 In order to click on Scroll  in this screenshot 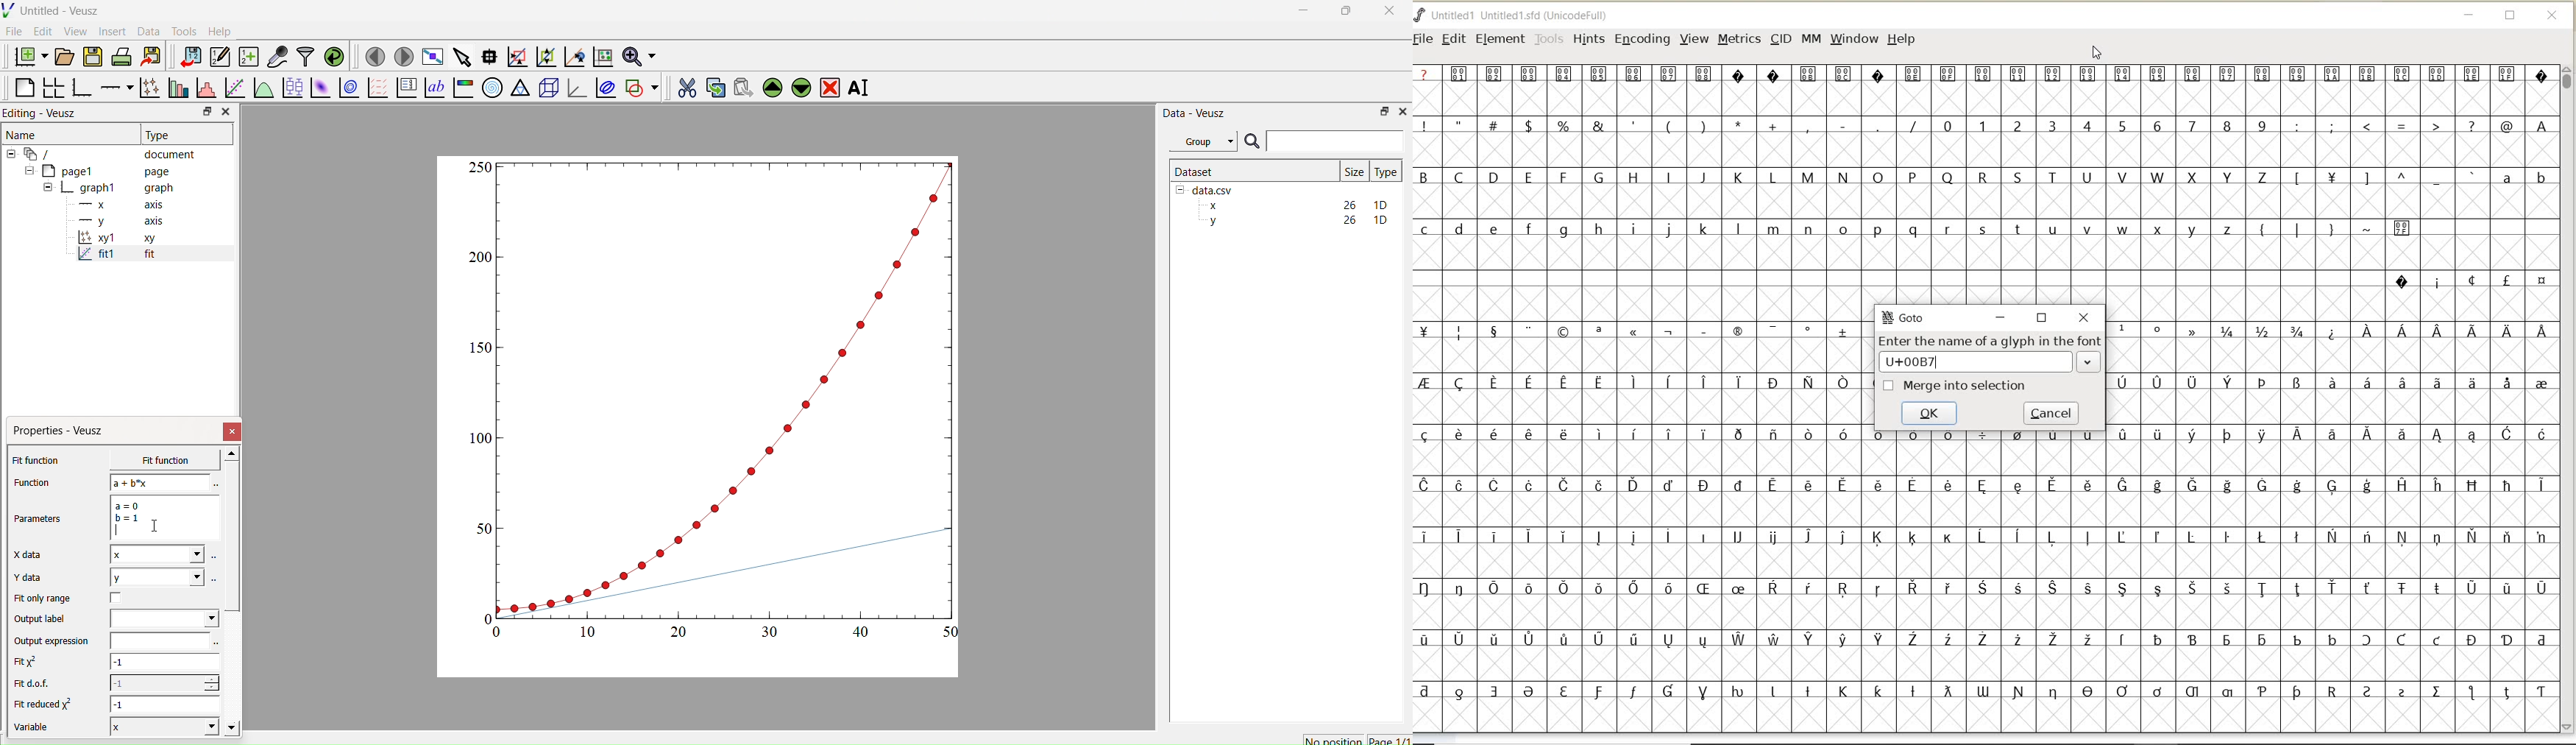, I will do `click(233, 593)`.